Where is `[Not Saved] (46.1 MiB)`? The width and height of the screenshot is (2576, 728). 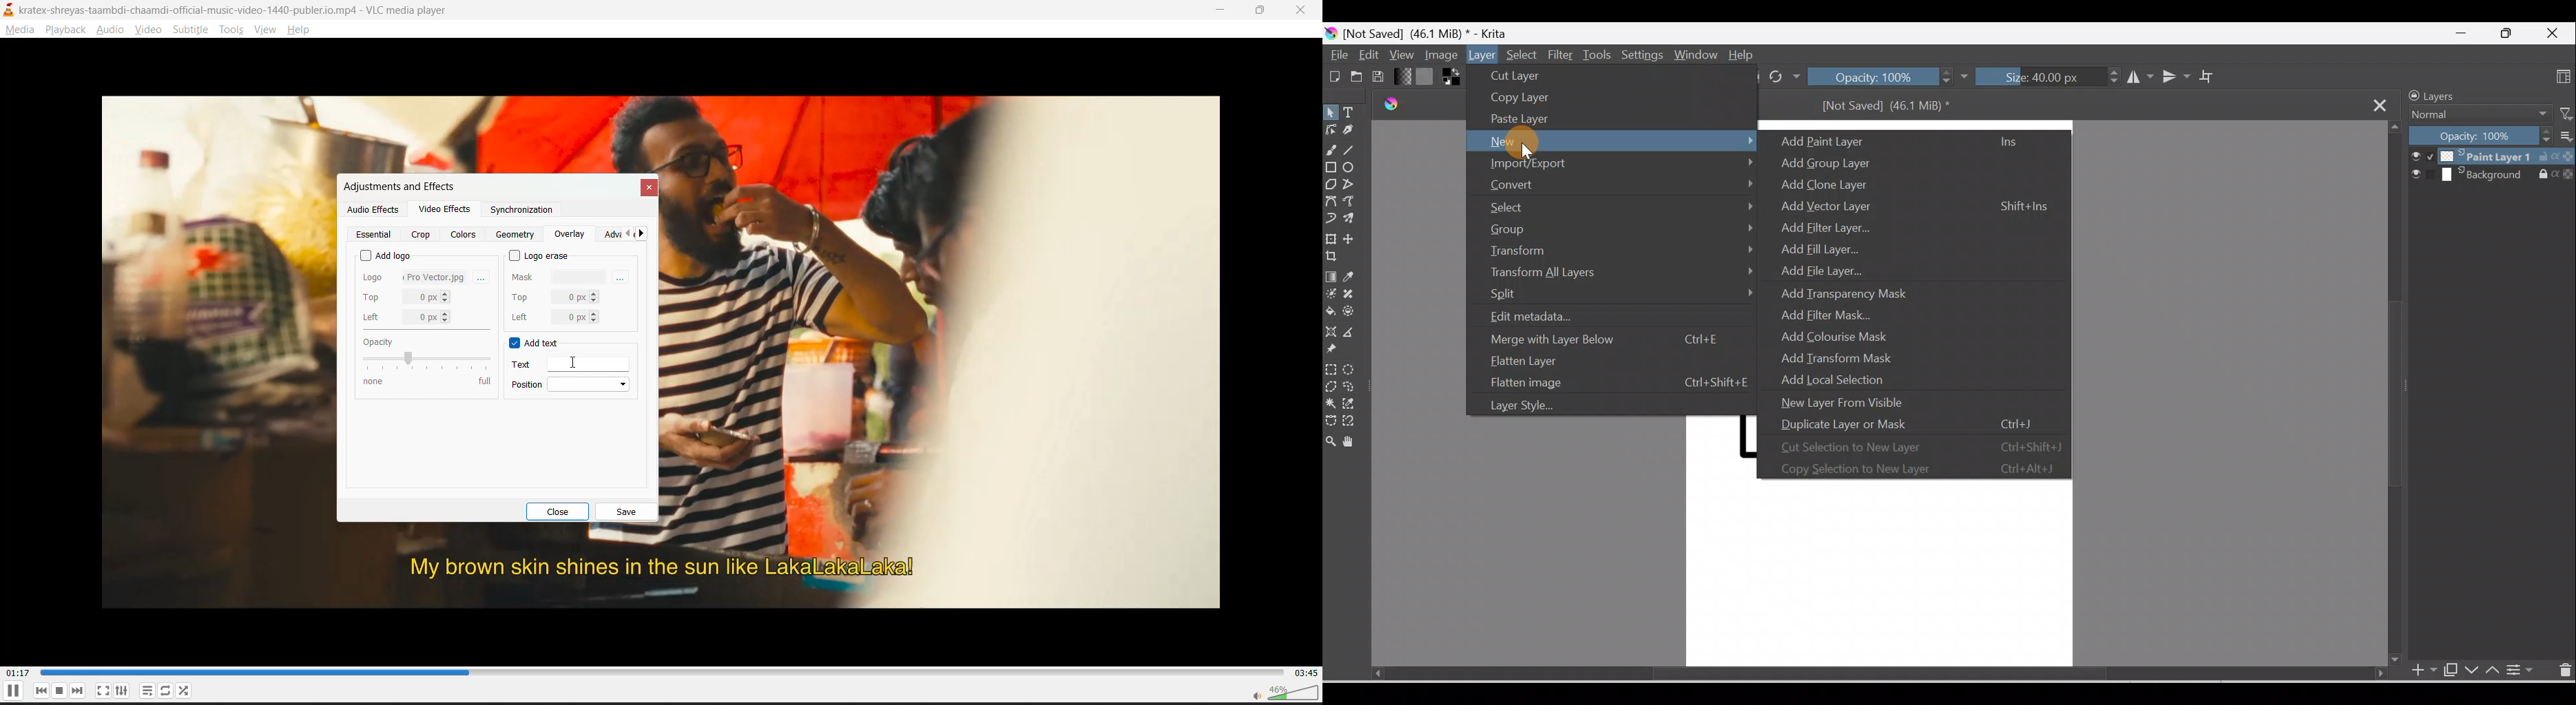 [Not Saved] (46.1 MiB) is located at coordinates (1891, 109).